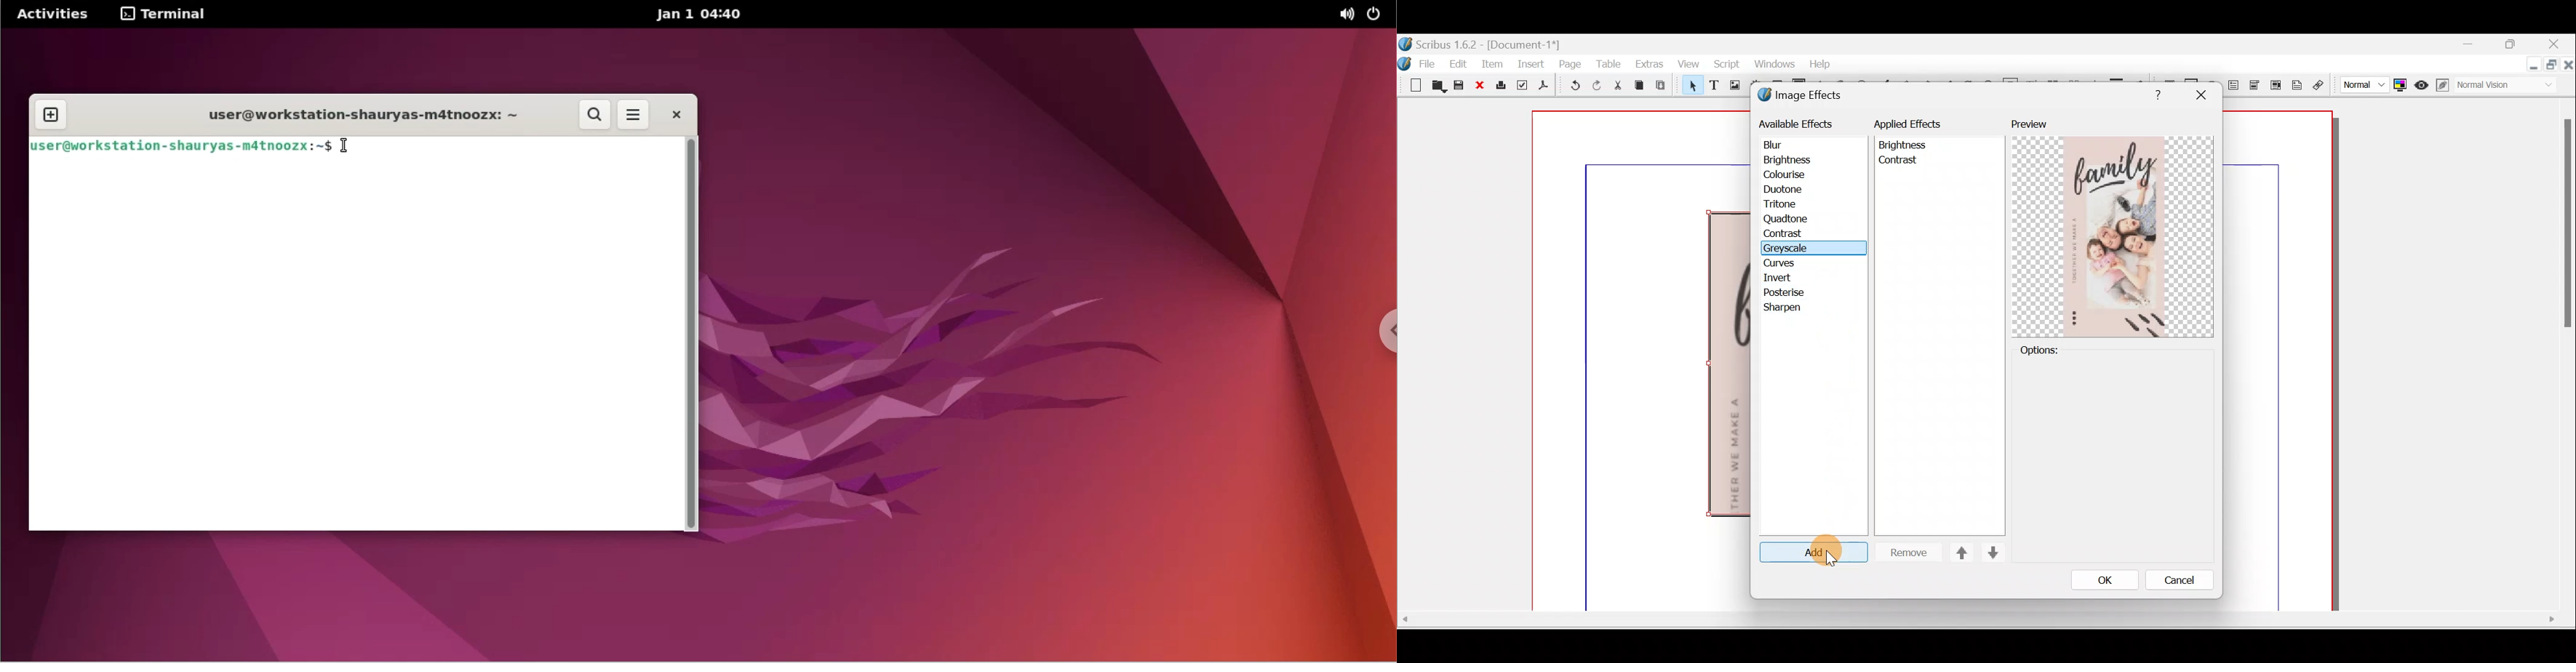 The width and height of the screenshot is (2576, 672). What do you see at coordinates (1378, 14) in the screenshot?
I see `power options` at bounding box center [1378, 14].